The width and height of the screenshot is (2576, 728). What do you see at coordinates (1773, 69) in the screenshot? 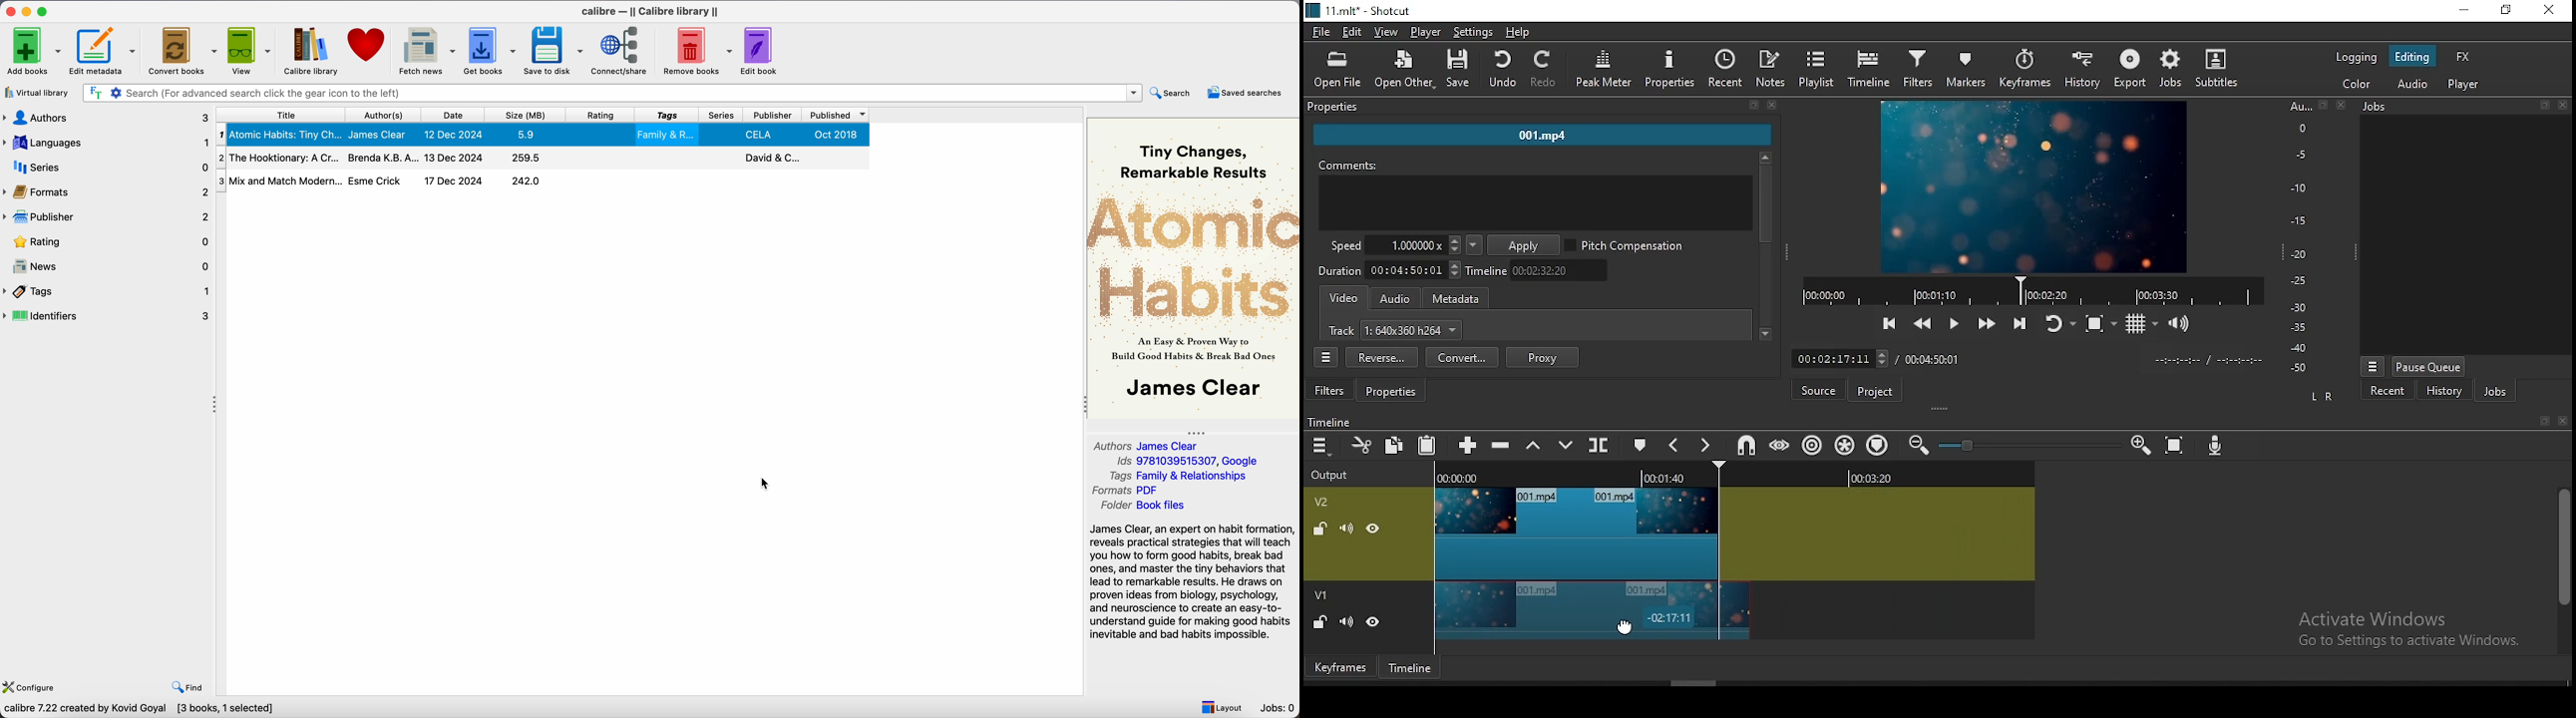
I see `notes` at bounding box center [1773, 69].